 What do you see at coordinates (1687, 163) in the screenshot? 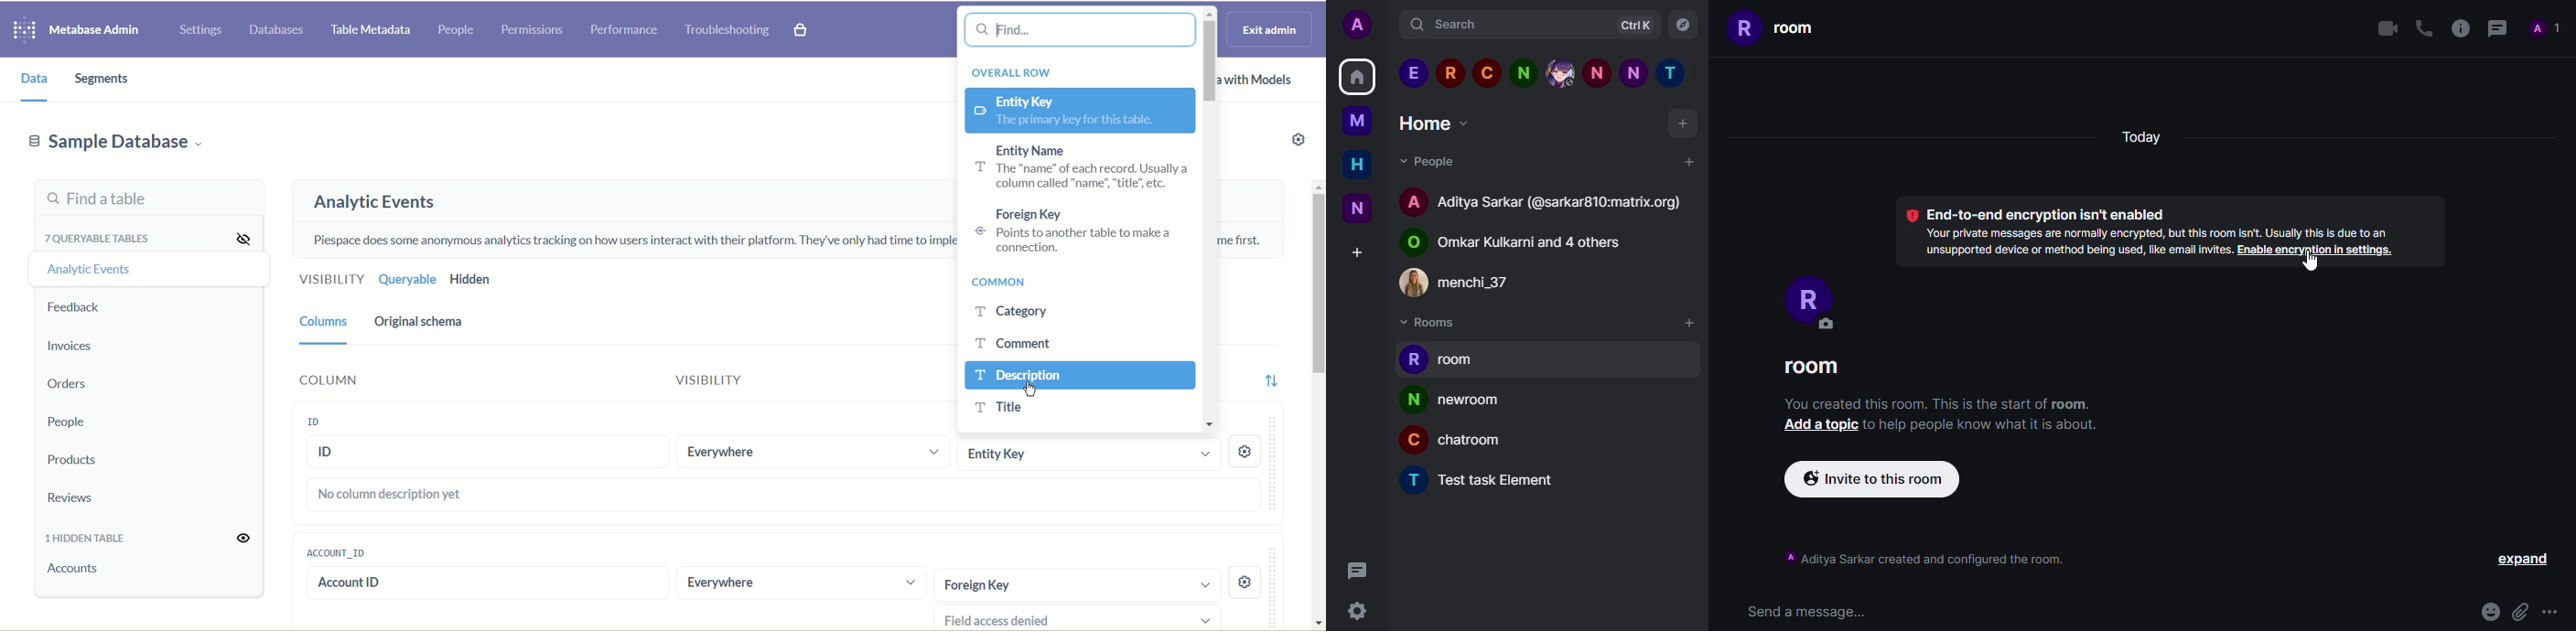
I see `add` at bounding box center [1687, 163].